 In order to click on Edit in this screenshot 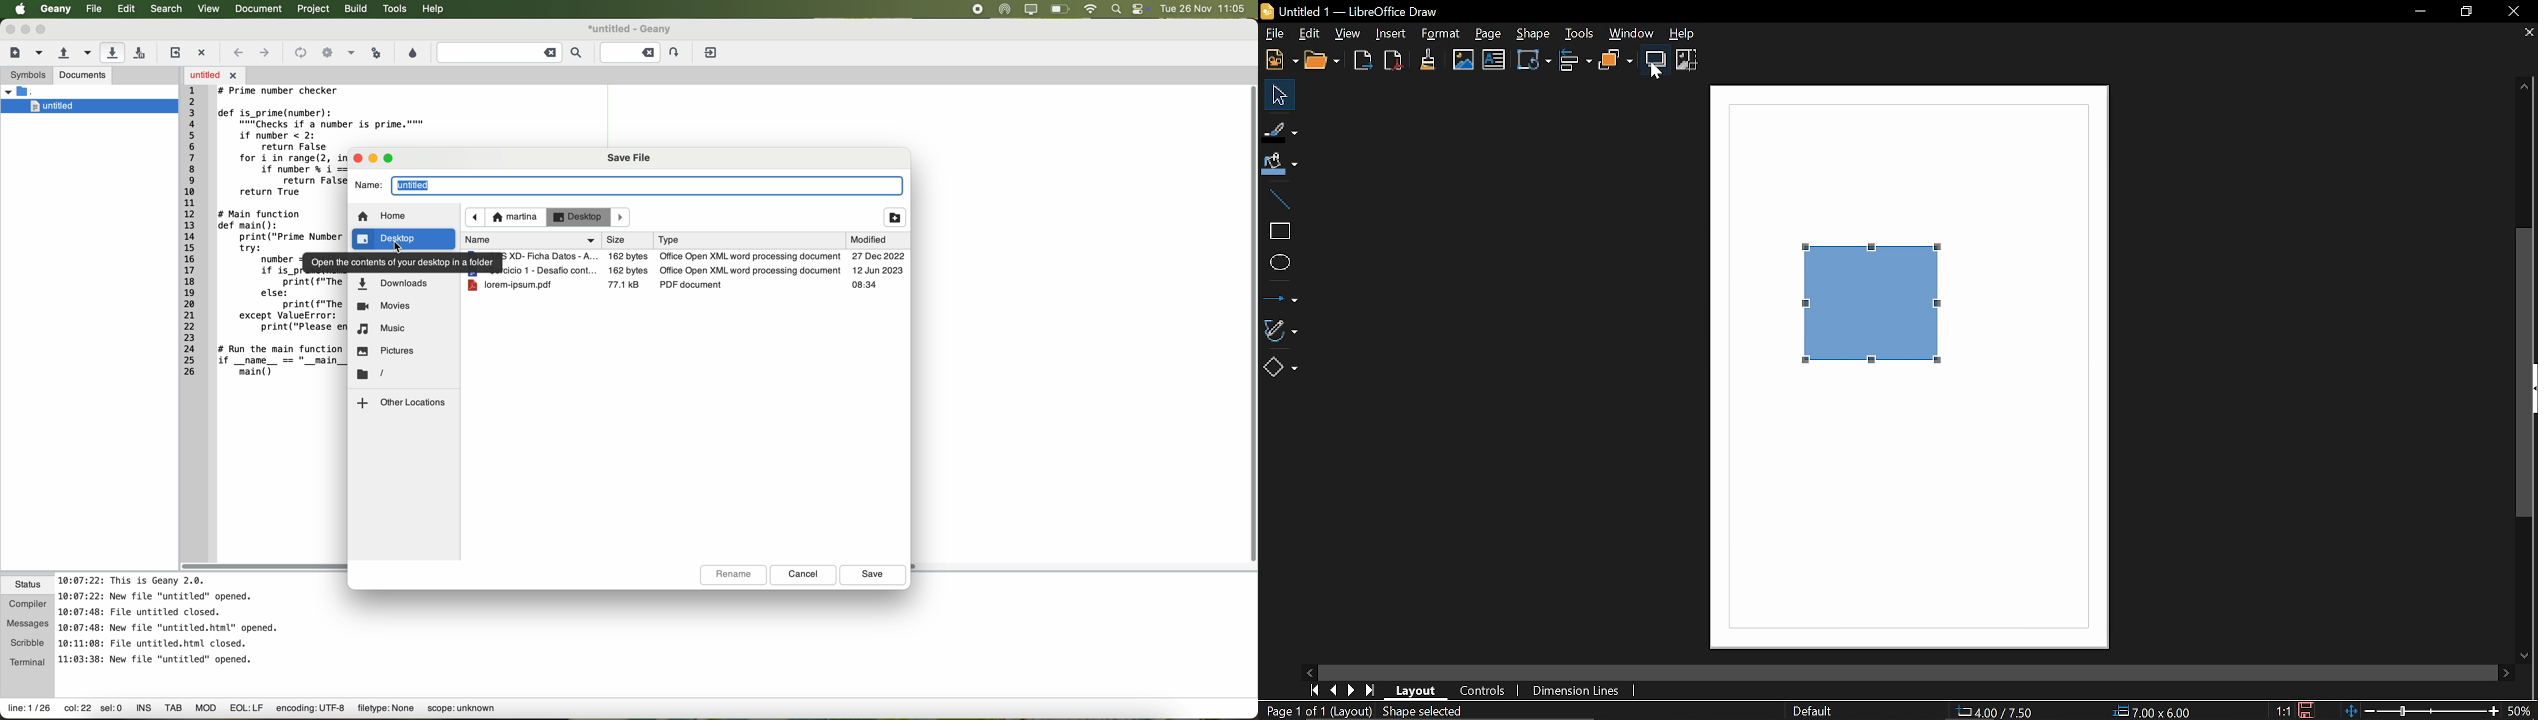, I will do `click(1309, 35)`.